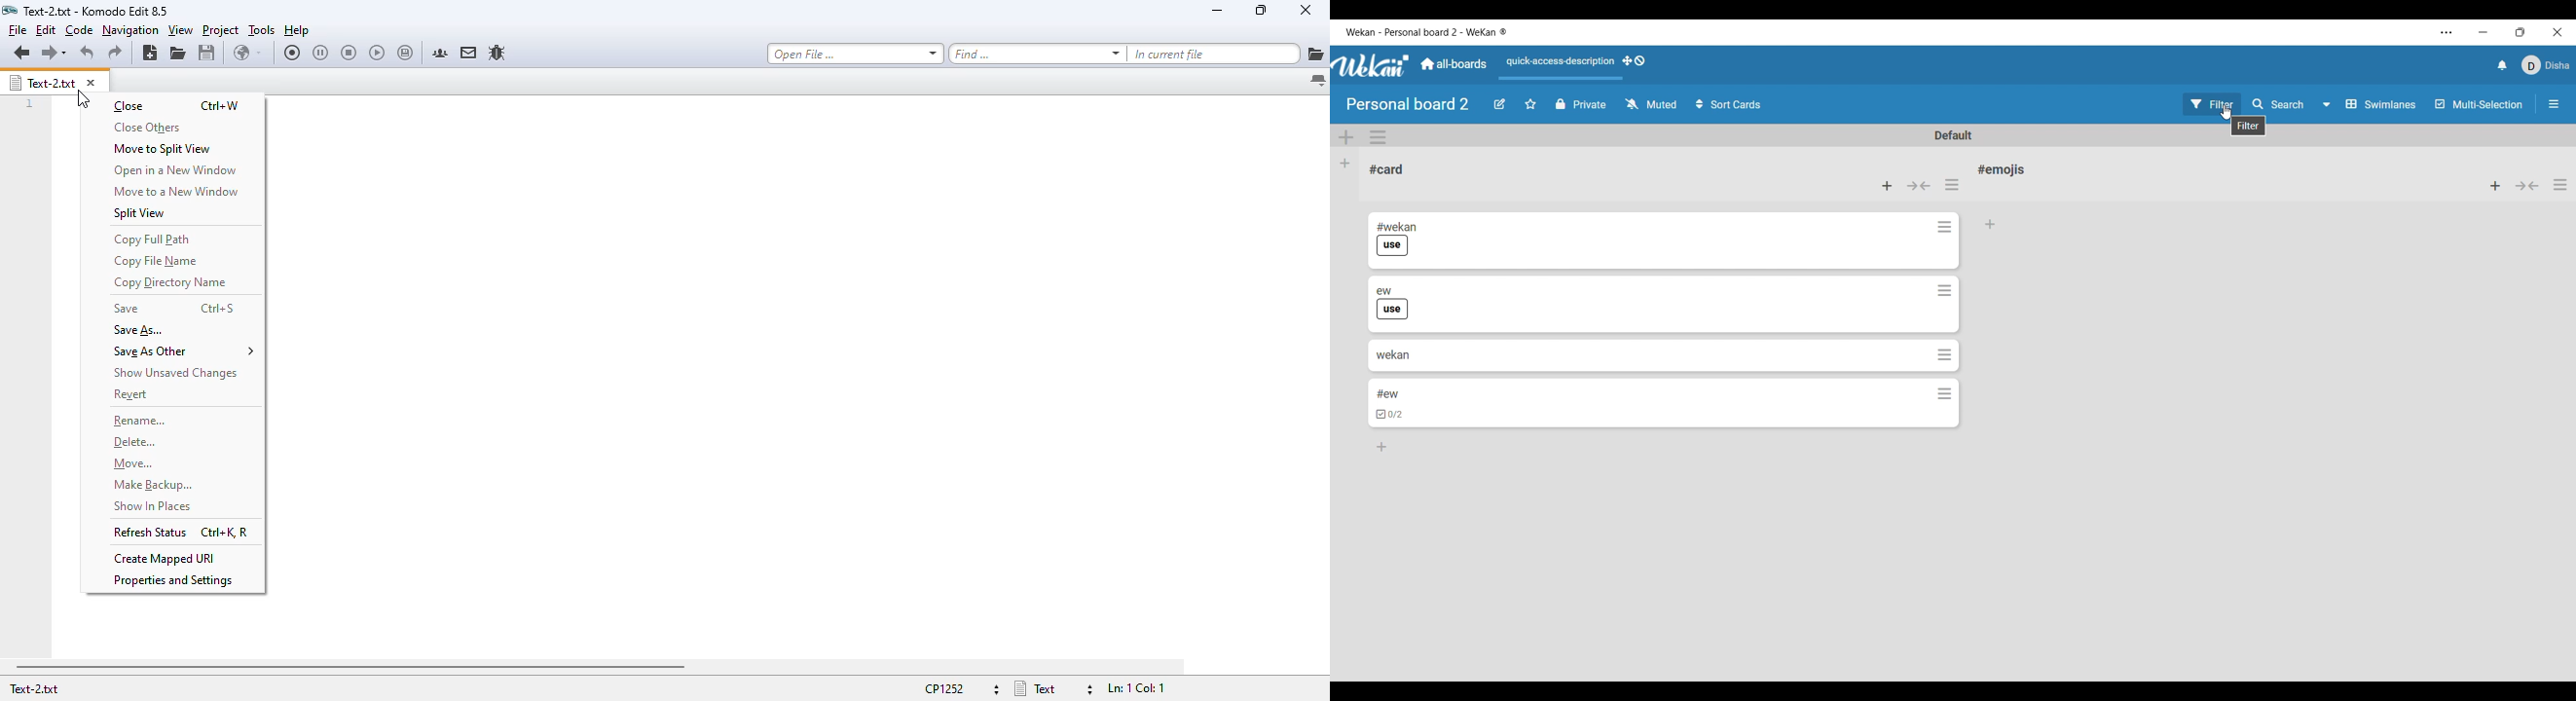 This screenshot has width=2576, height=728. I want to click on Quick access description, so click(1558, 62).